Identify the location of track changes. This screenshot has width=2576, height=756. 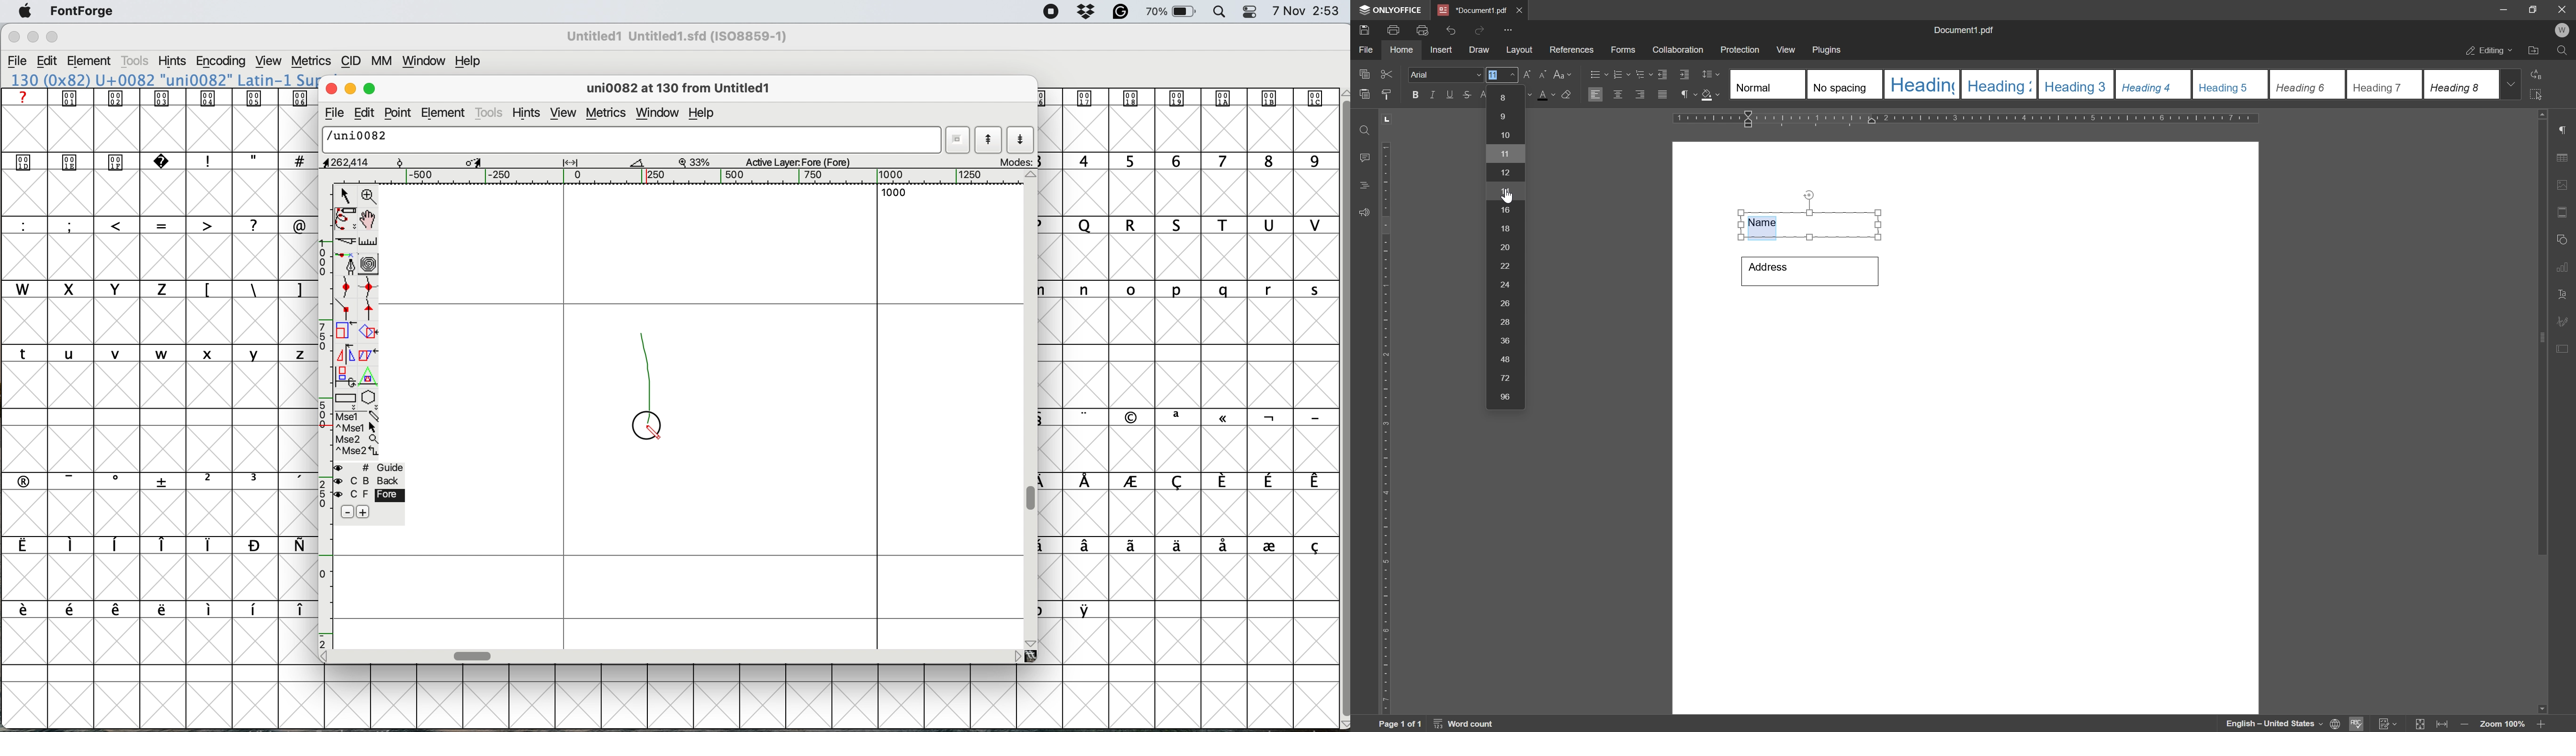
(2387, 724).